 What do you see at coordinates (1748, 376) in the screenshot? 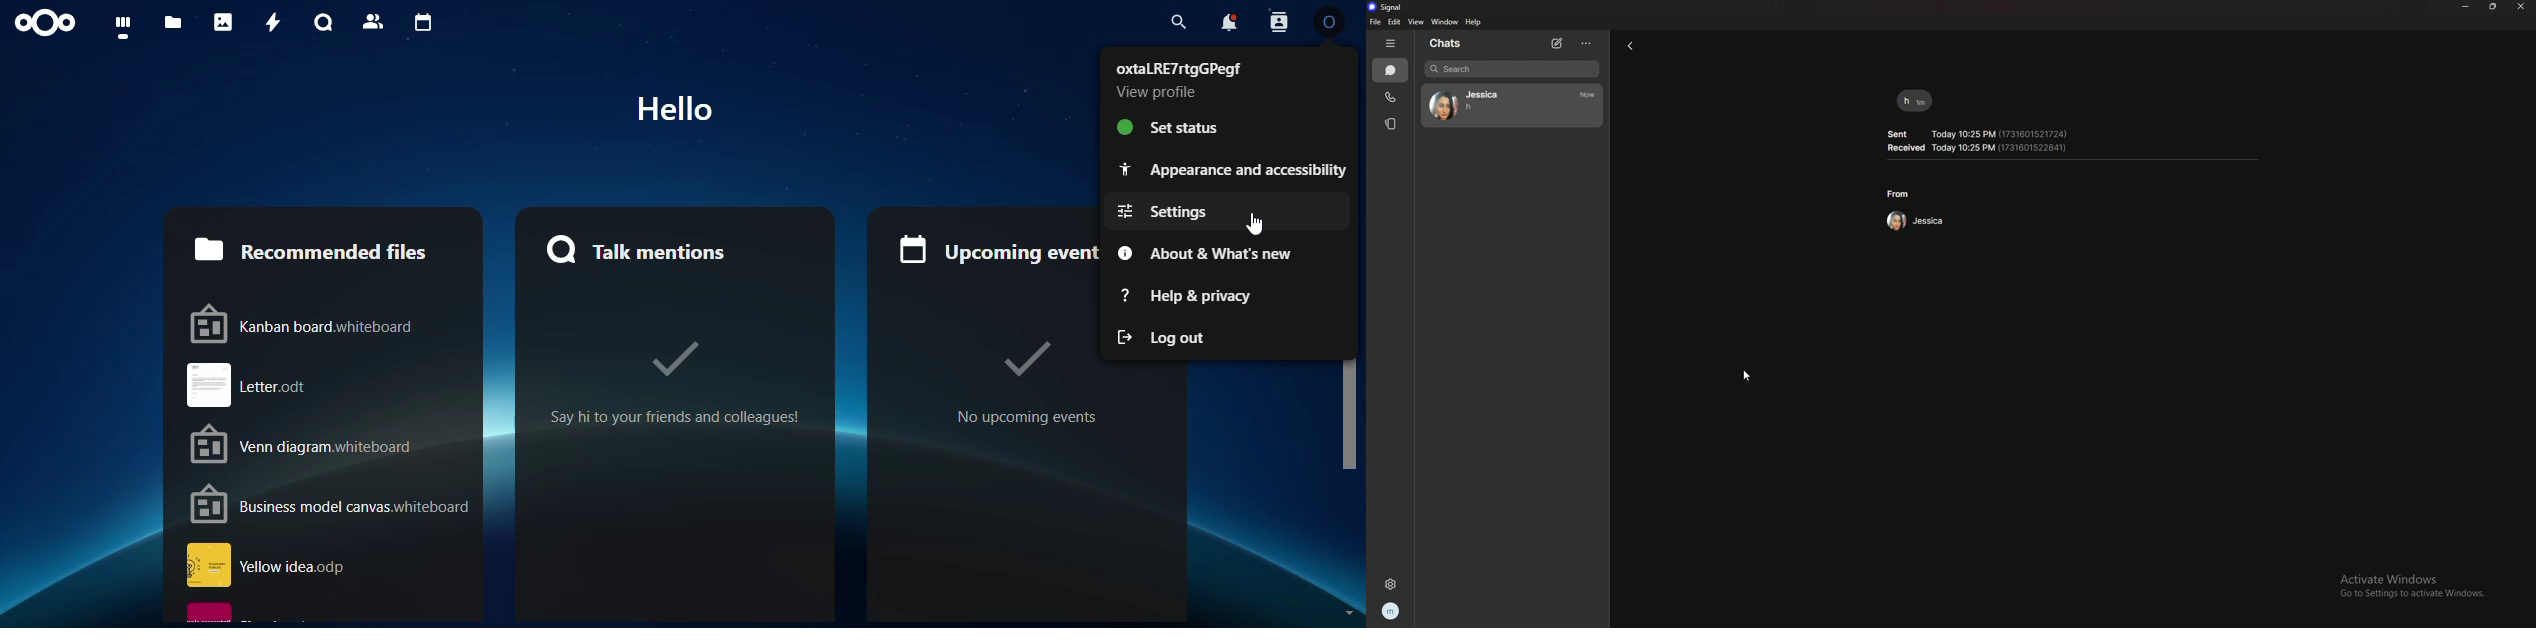
I see `cursor` at bounding box center [1748, 376].